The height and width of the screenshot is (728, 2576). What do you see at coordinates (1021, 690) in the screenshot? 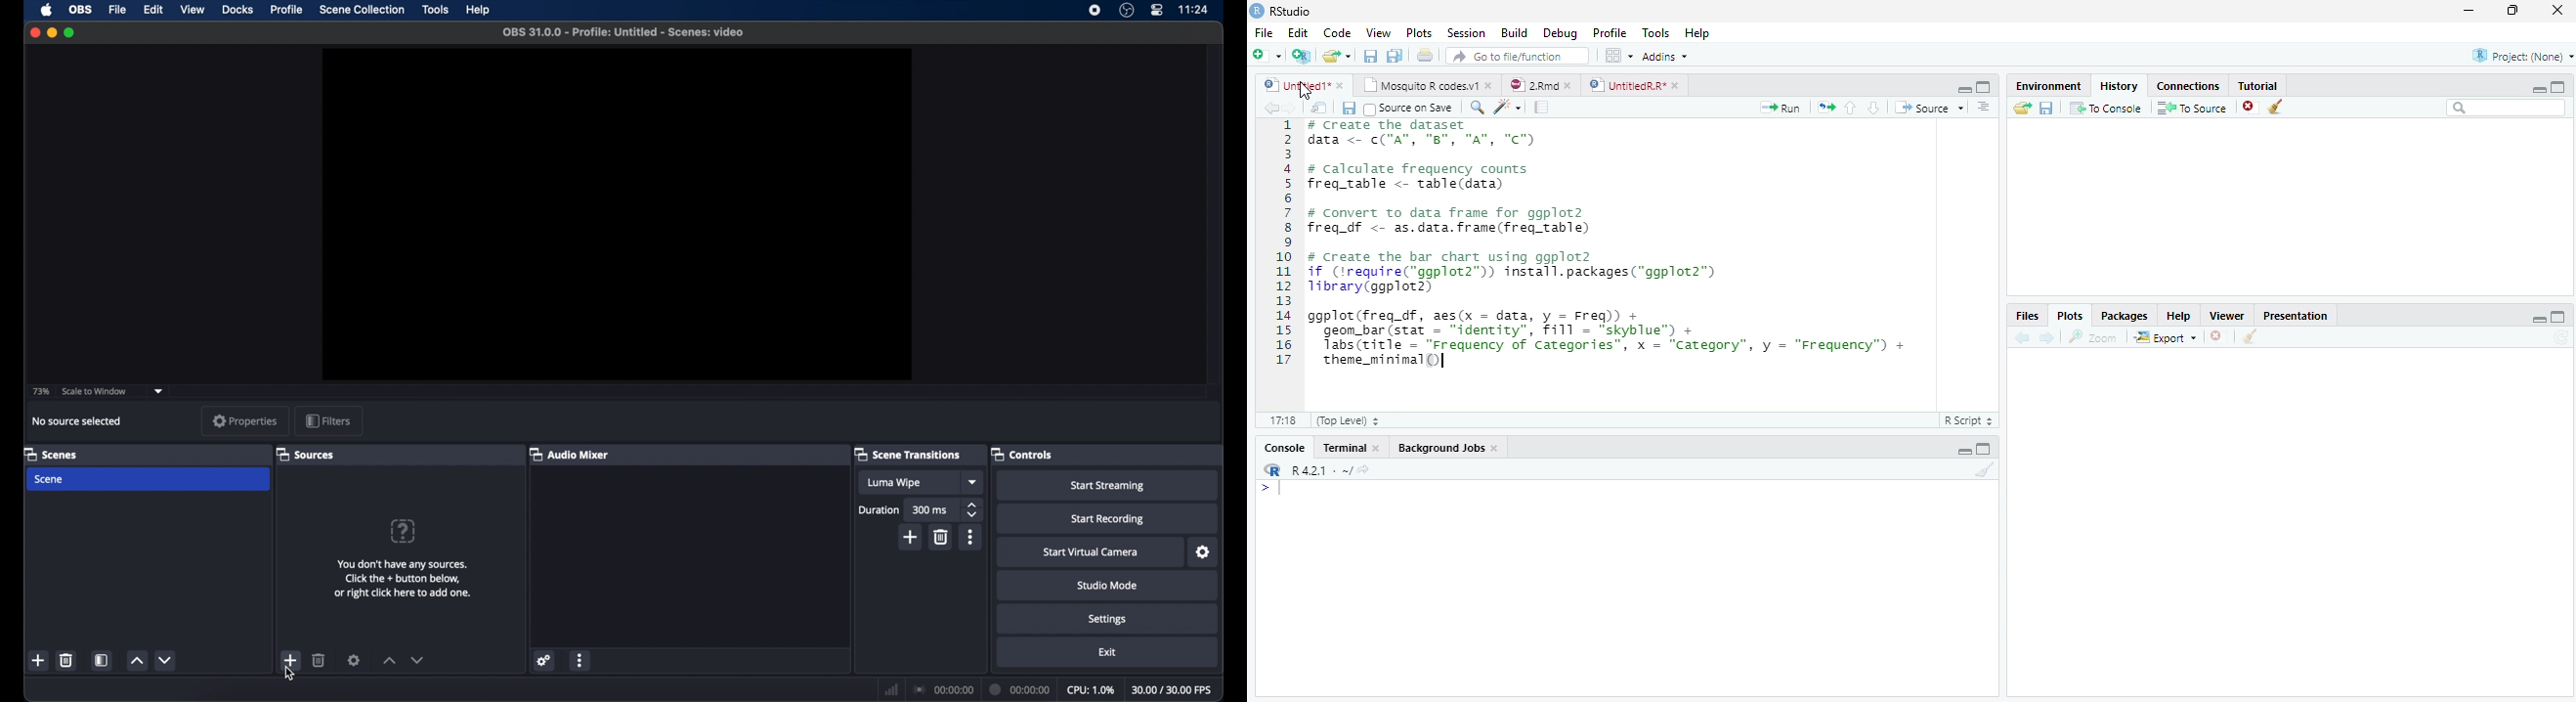
I see `duration` at bounding box center [1021, 690].